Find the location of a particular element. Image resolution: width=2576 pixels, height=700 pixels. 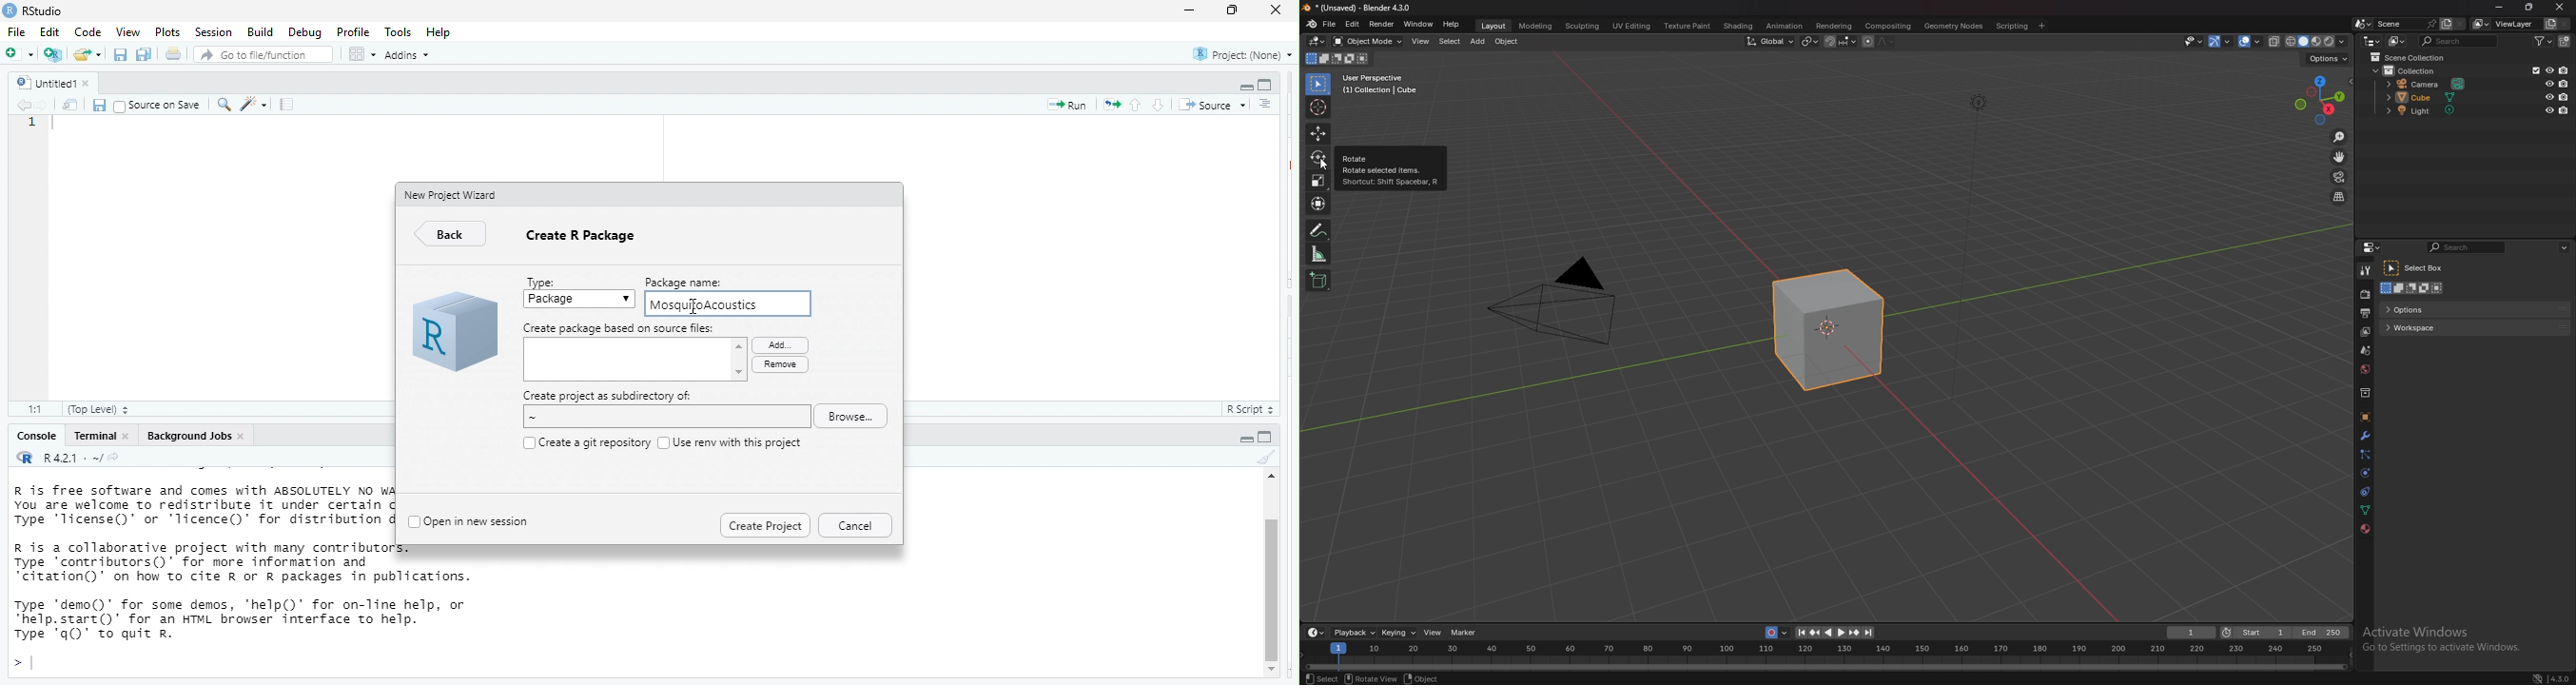

checkbox is located at coordinates (526, 442).